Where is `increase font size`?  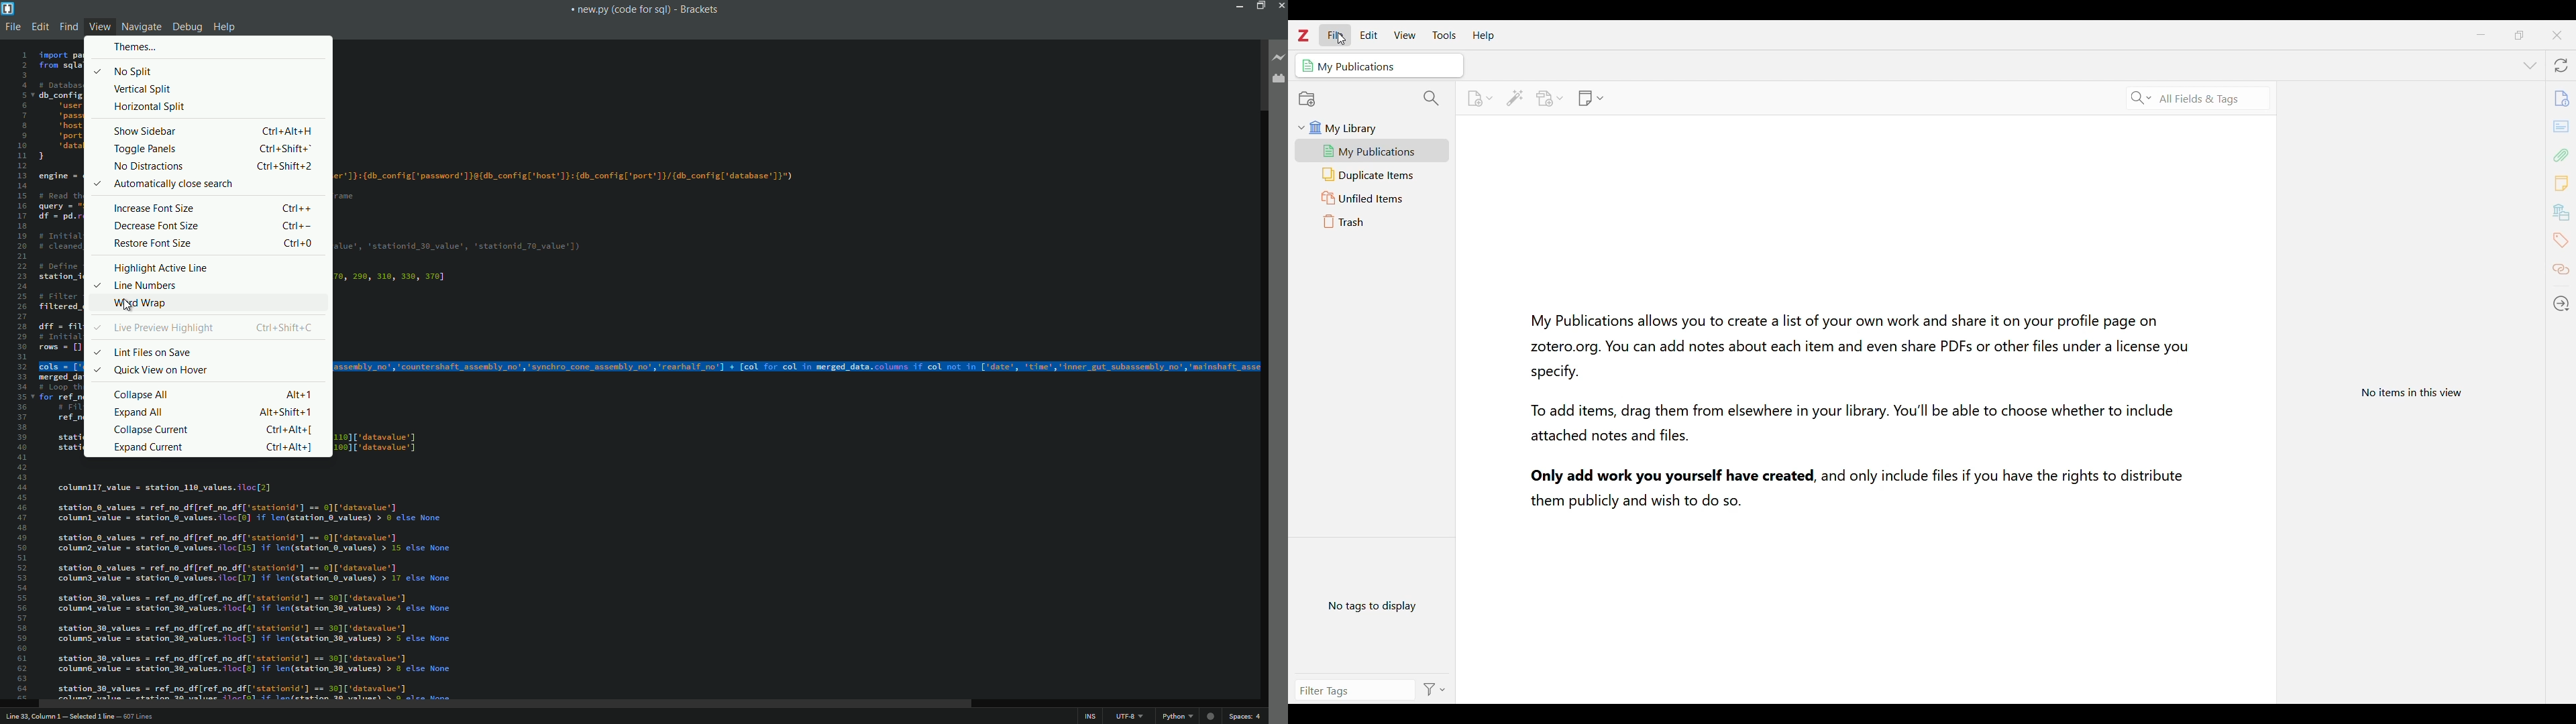
increase font size is located at coordinates (156, 208).